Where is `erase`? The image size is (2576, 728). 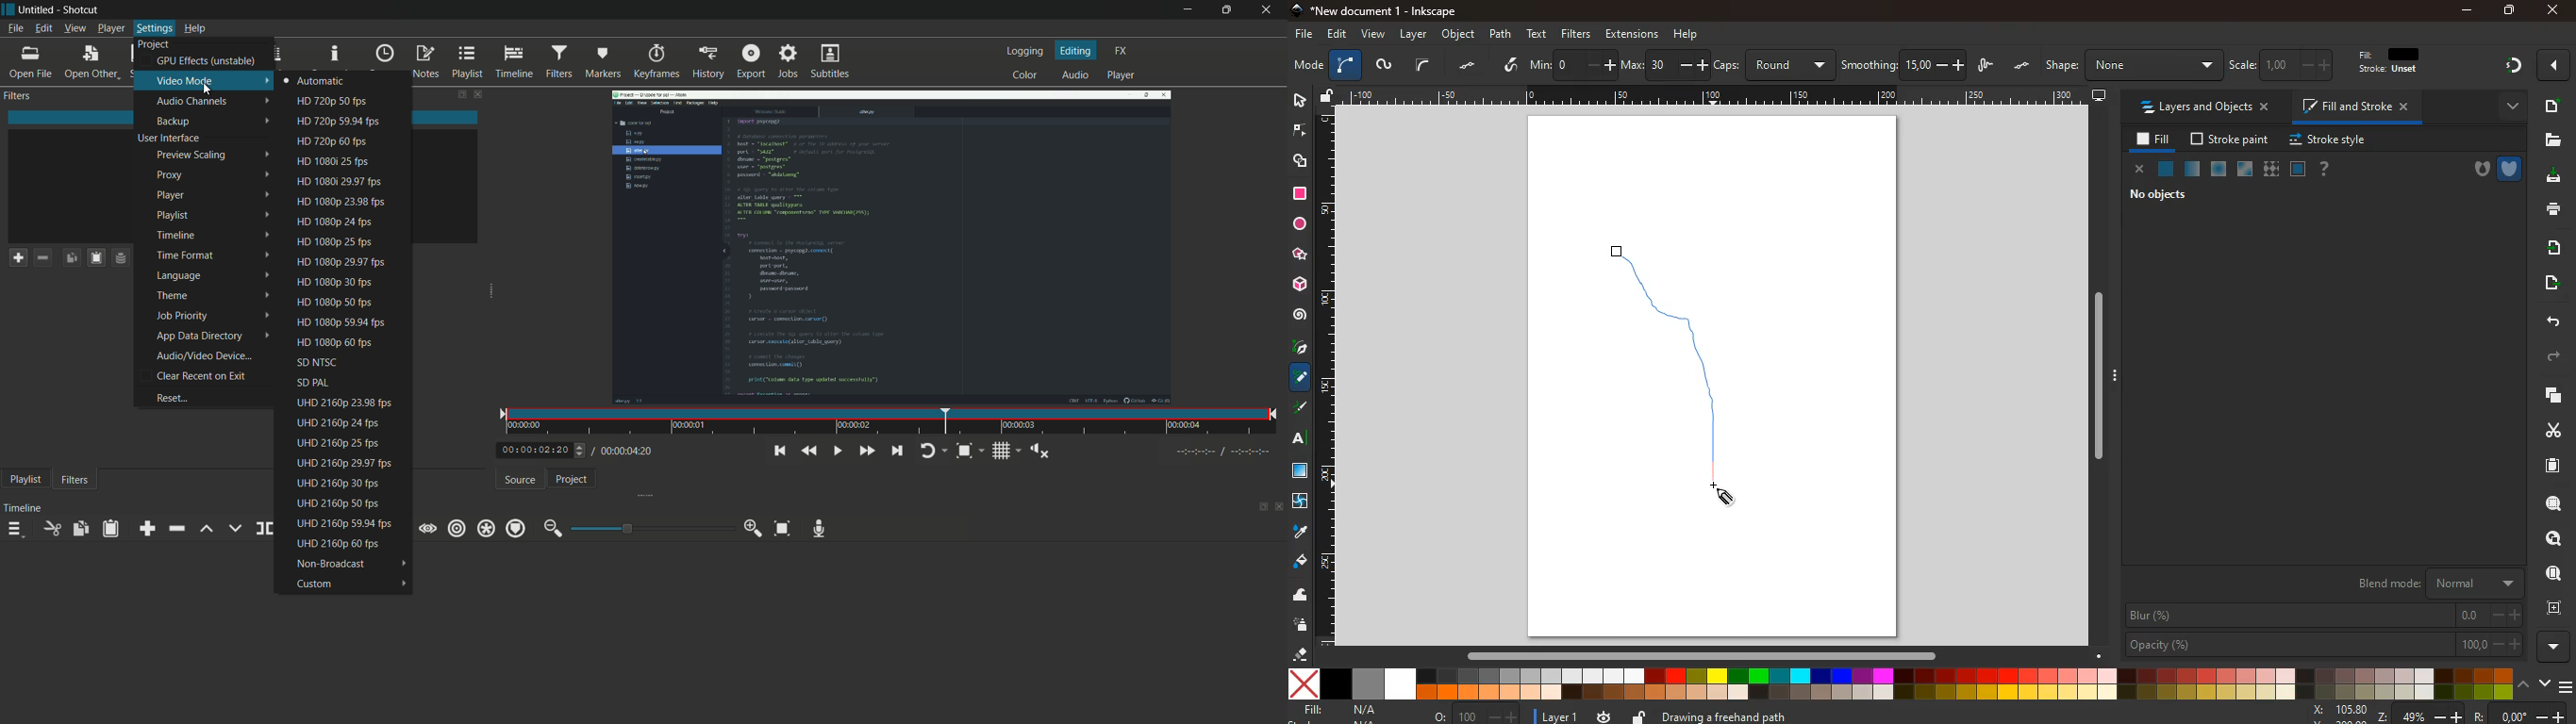
erase is located at coordinates (1301, 654).